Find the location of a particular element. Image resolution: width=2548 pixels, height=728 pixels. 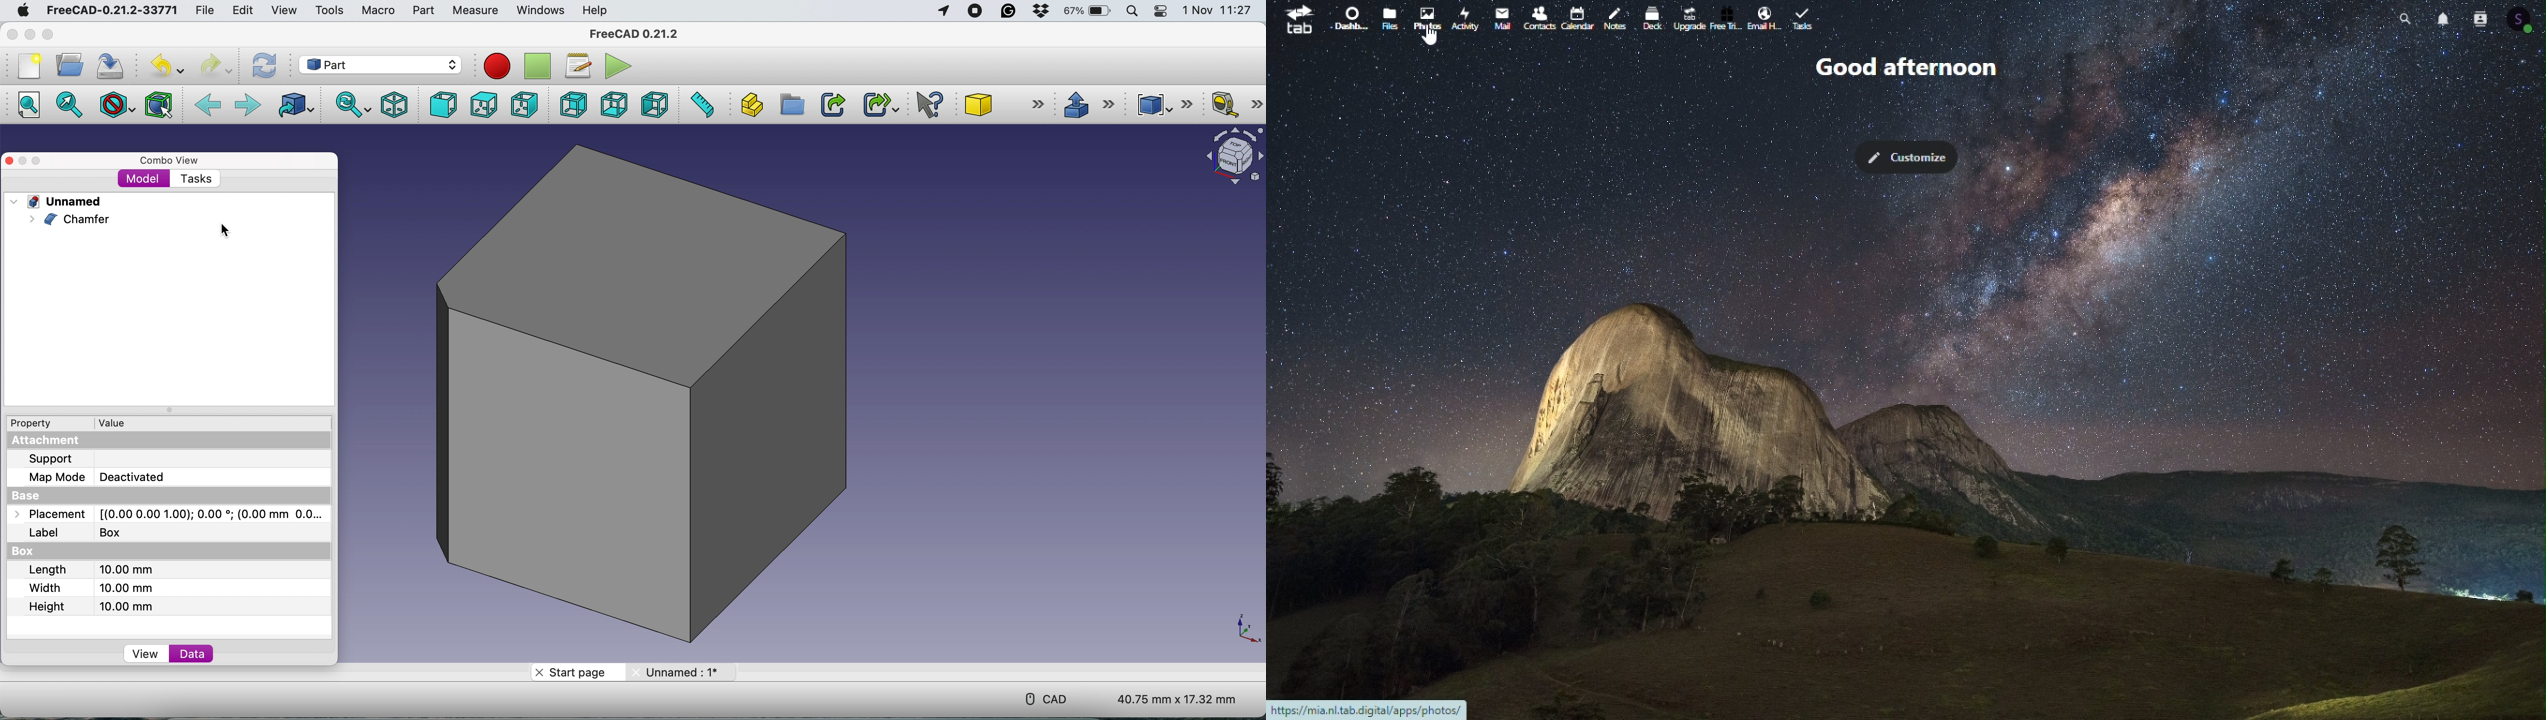

start page is located at coordinates (573, 672).